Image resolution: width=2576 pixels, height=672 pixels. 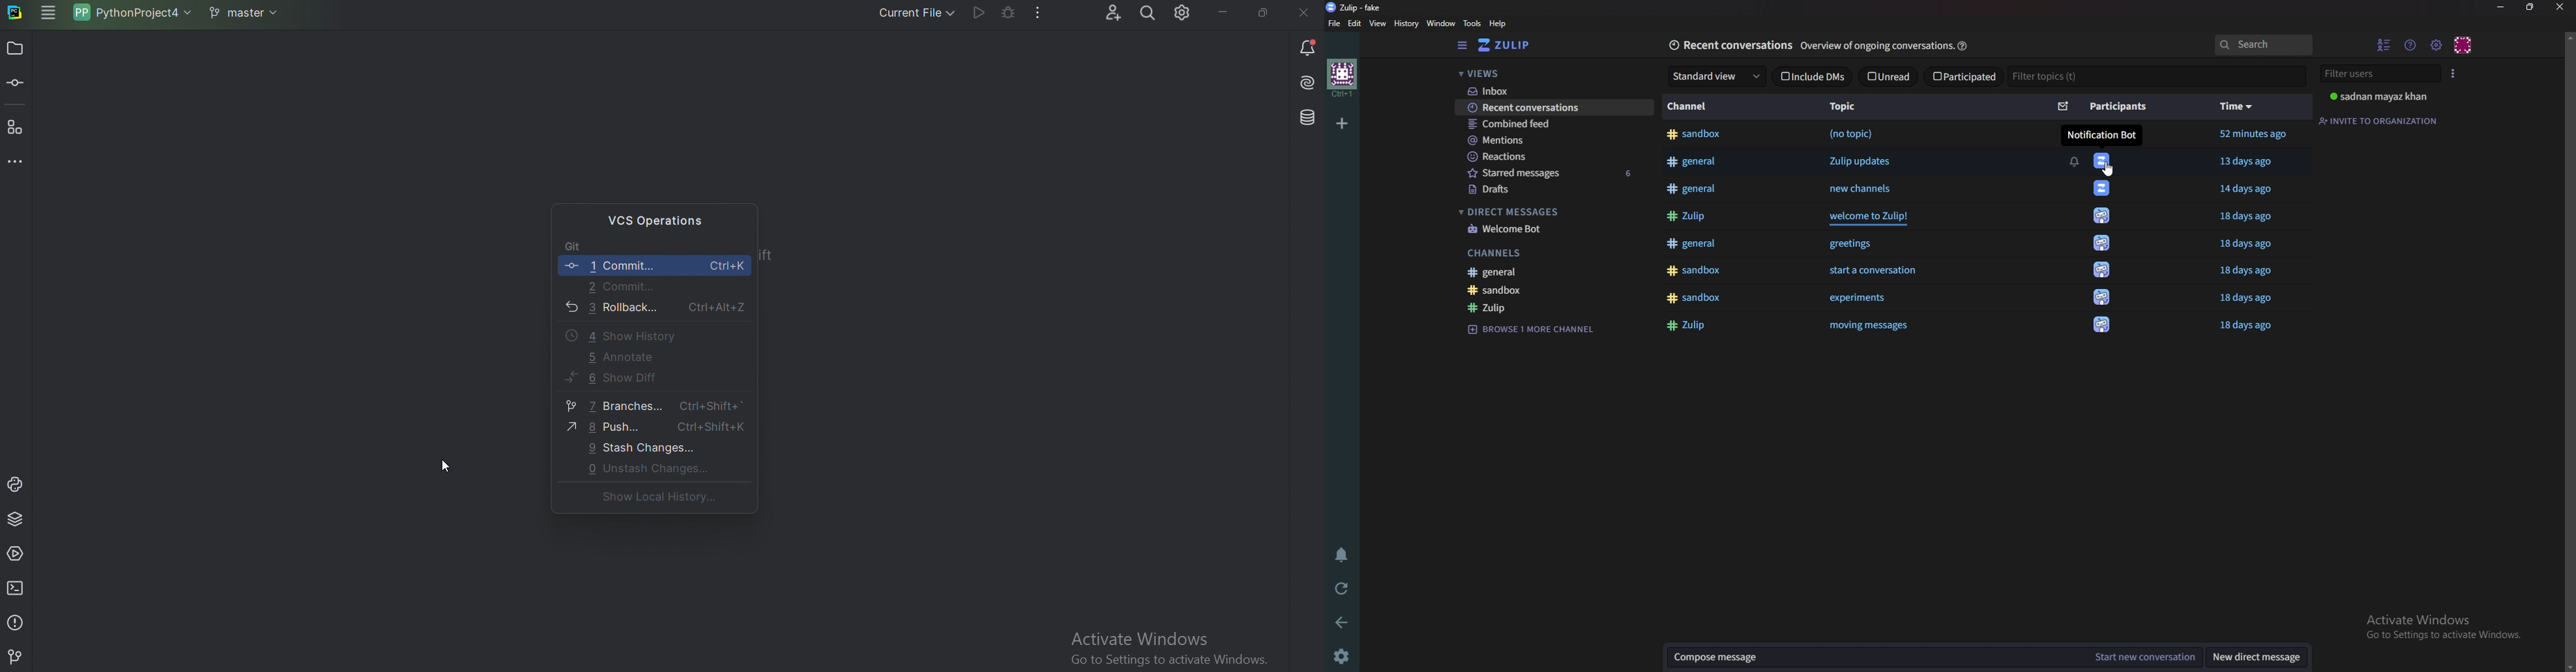 I want to click on History, so click(x=1408, y=23).